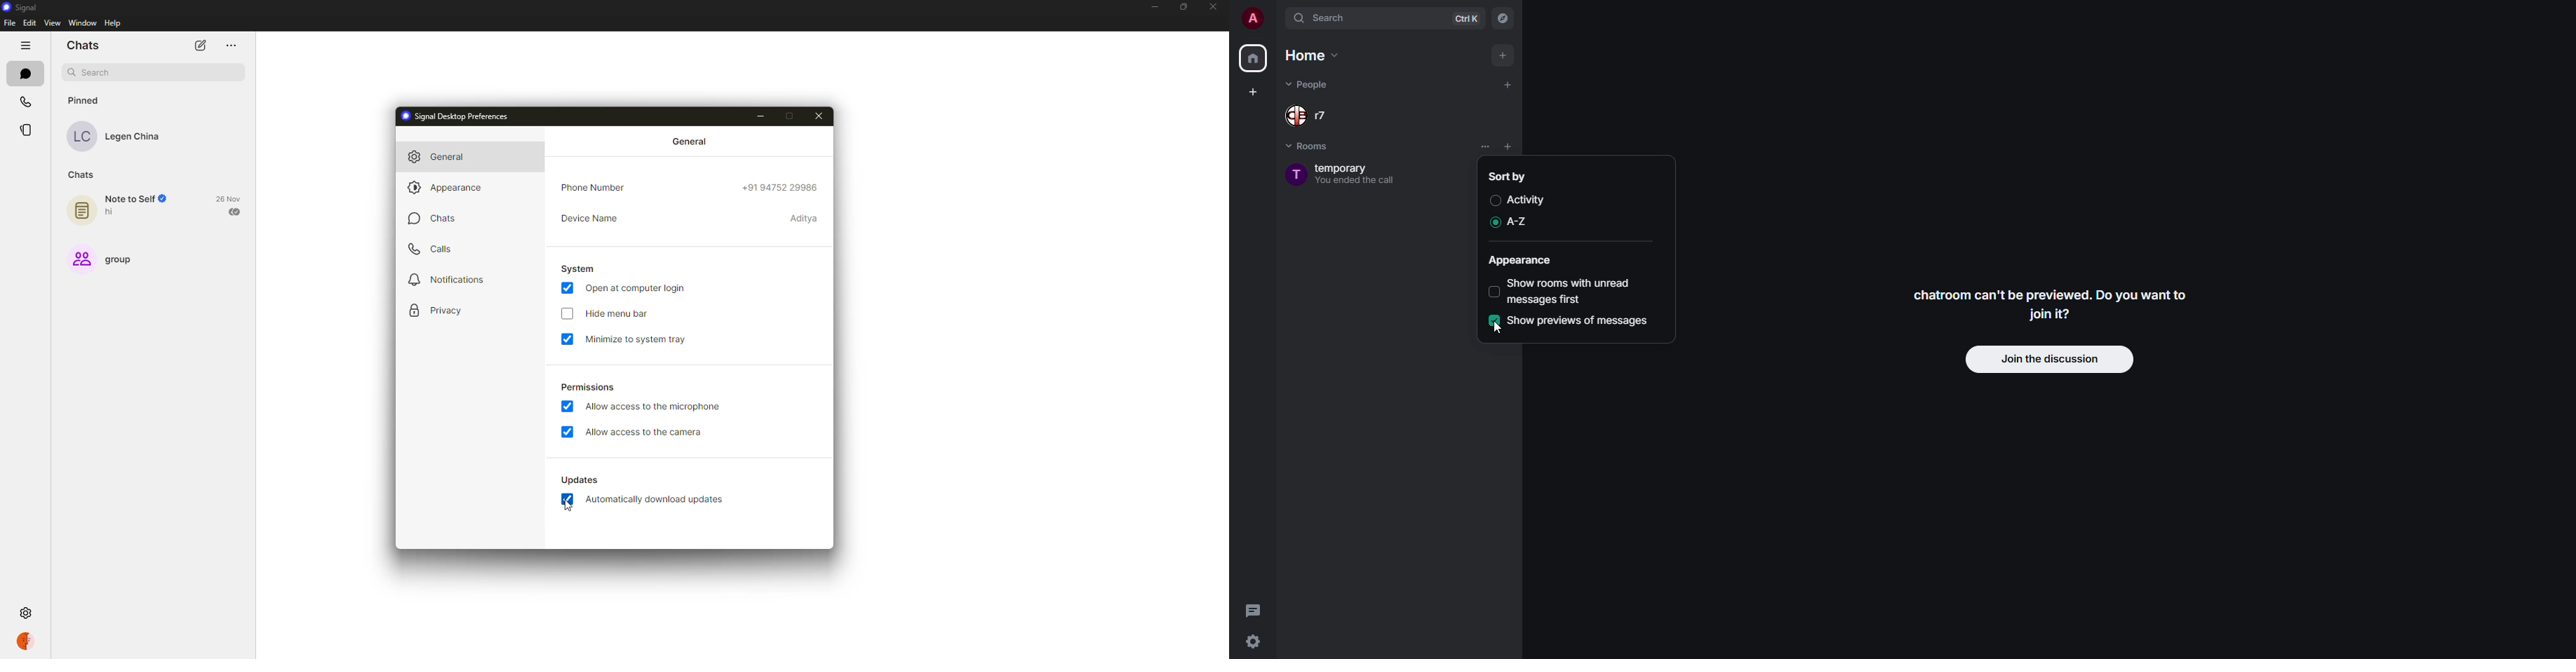 The width and height of the screenshot is (2576, 672). What do you see at coordinates (200, 46) in the screenshot?
I see `new chat` at bounding box center [200, 46].